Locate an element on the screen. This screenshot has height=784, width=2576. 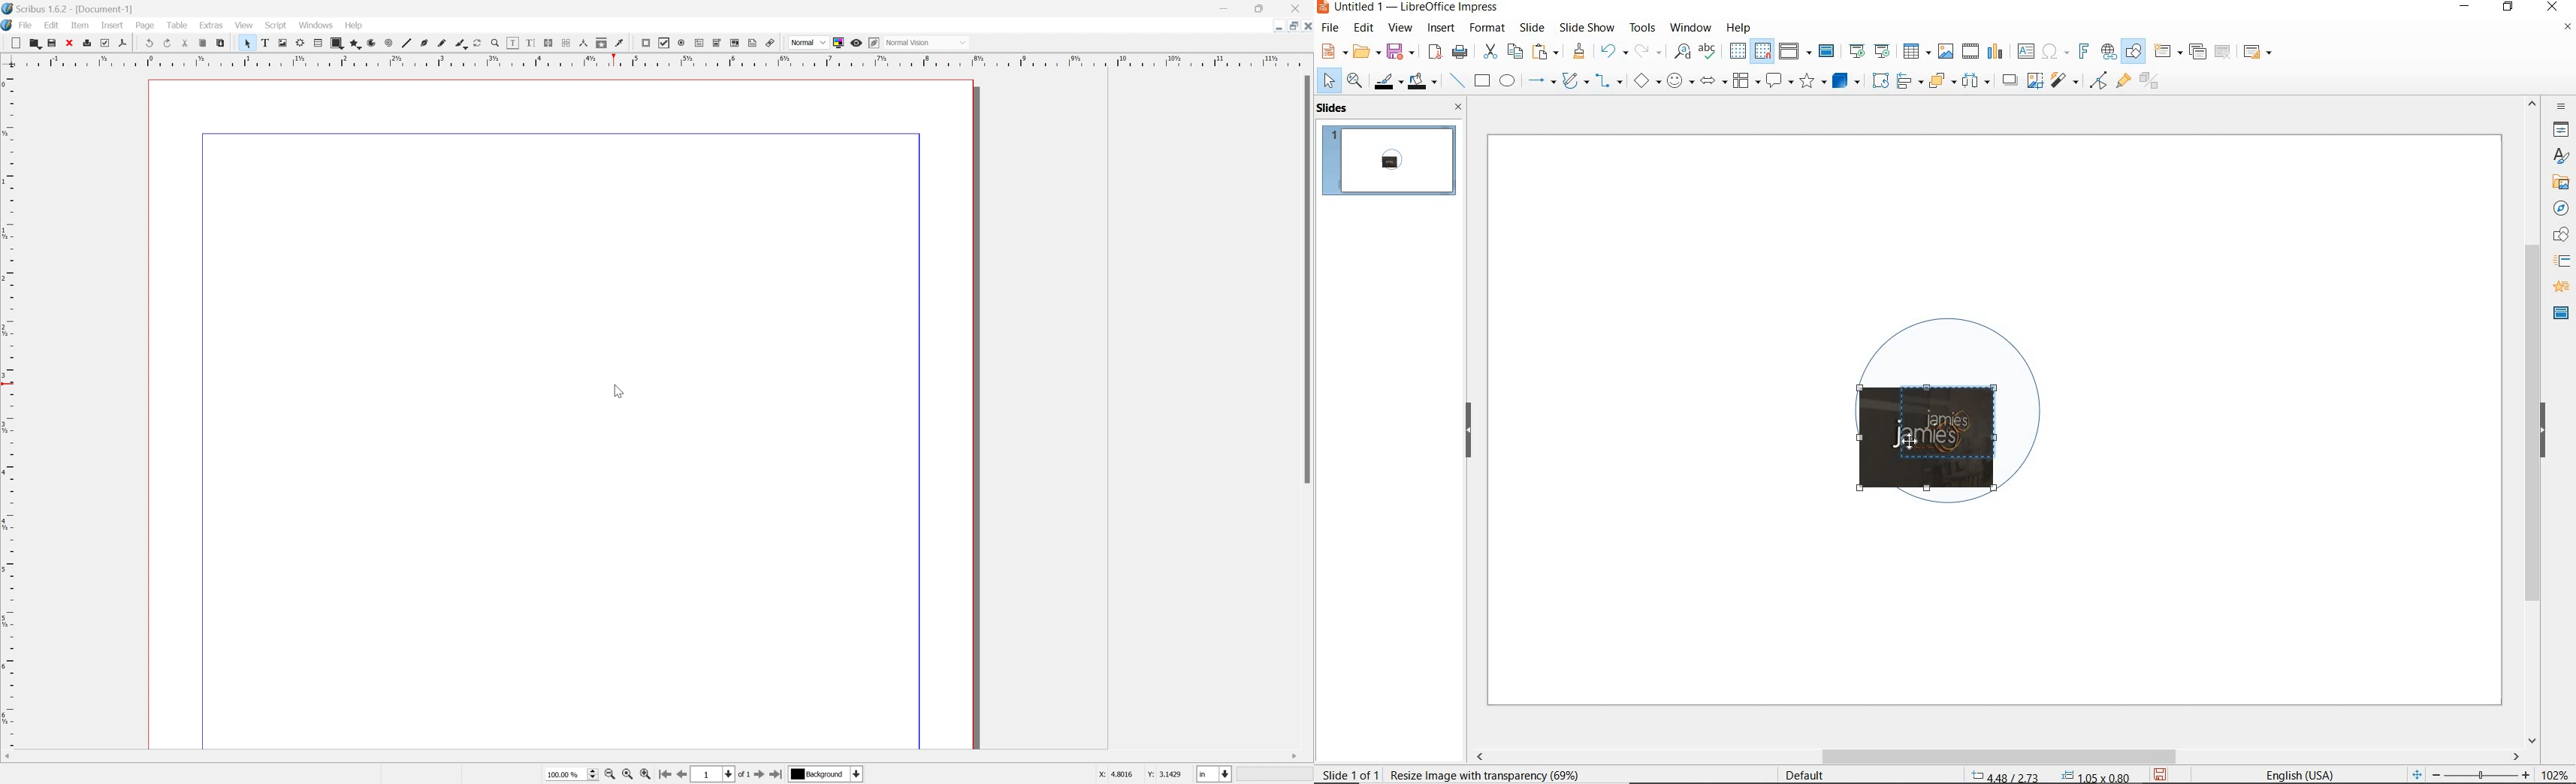
lines & arrows is located at coordinates (1541, 83).